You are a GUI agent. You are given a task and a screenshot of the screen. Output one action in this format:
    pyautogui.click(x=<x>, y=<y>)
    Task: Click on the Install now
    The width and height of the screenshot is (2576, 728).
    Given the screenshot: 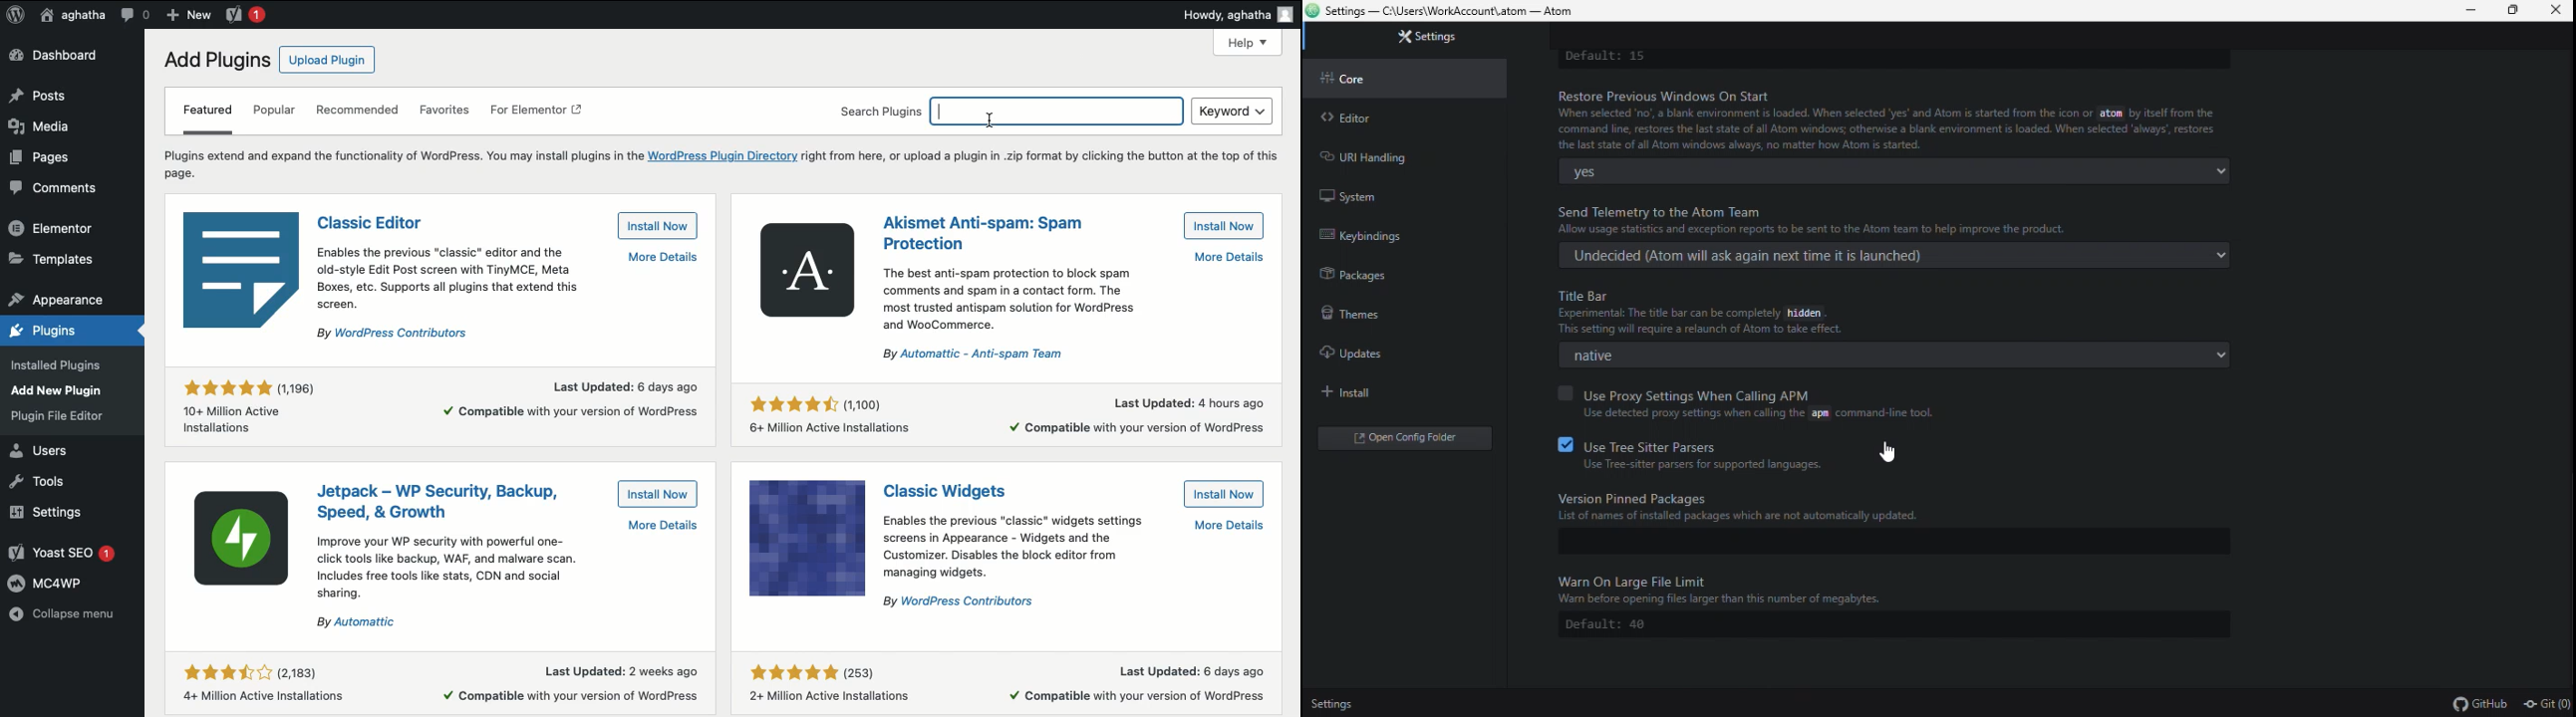 What is the action you would take?
    pyautogui.click(x=1225, y=495)
    